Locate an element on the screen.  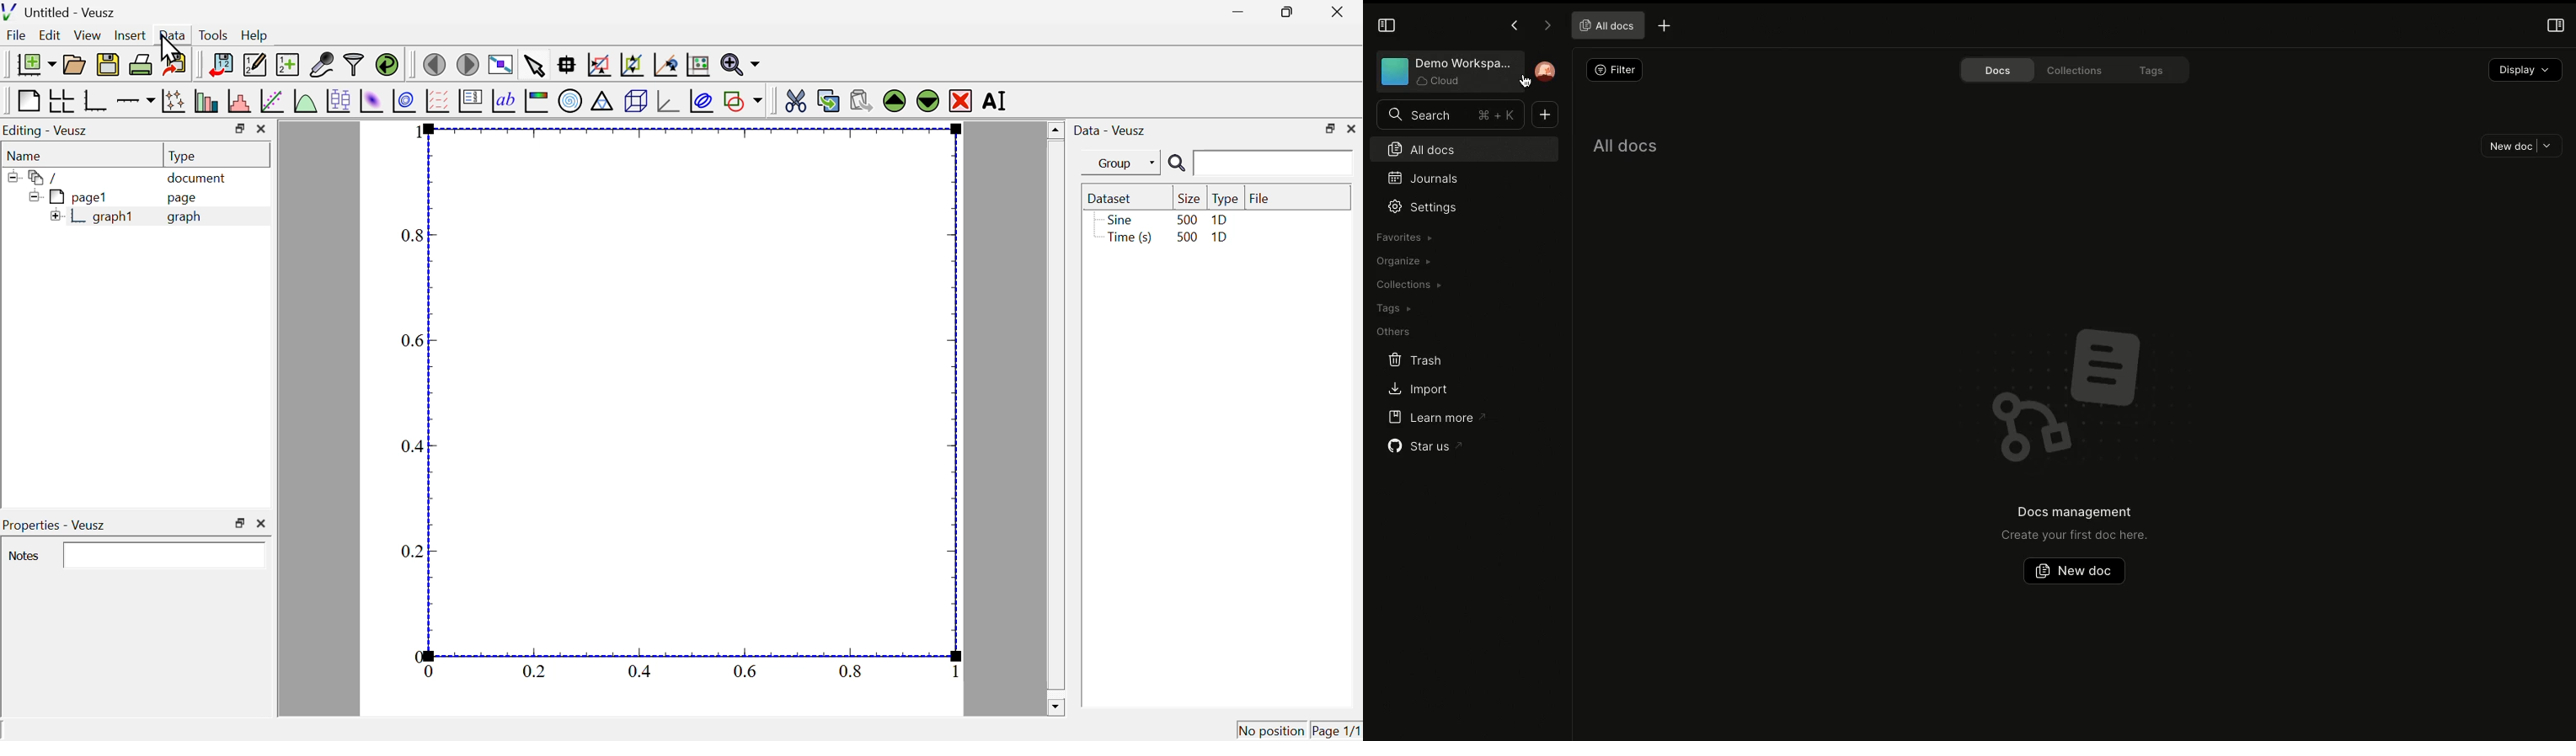
type is located at coordinates (185, 155).